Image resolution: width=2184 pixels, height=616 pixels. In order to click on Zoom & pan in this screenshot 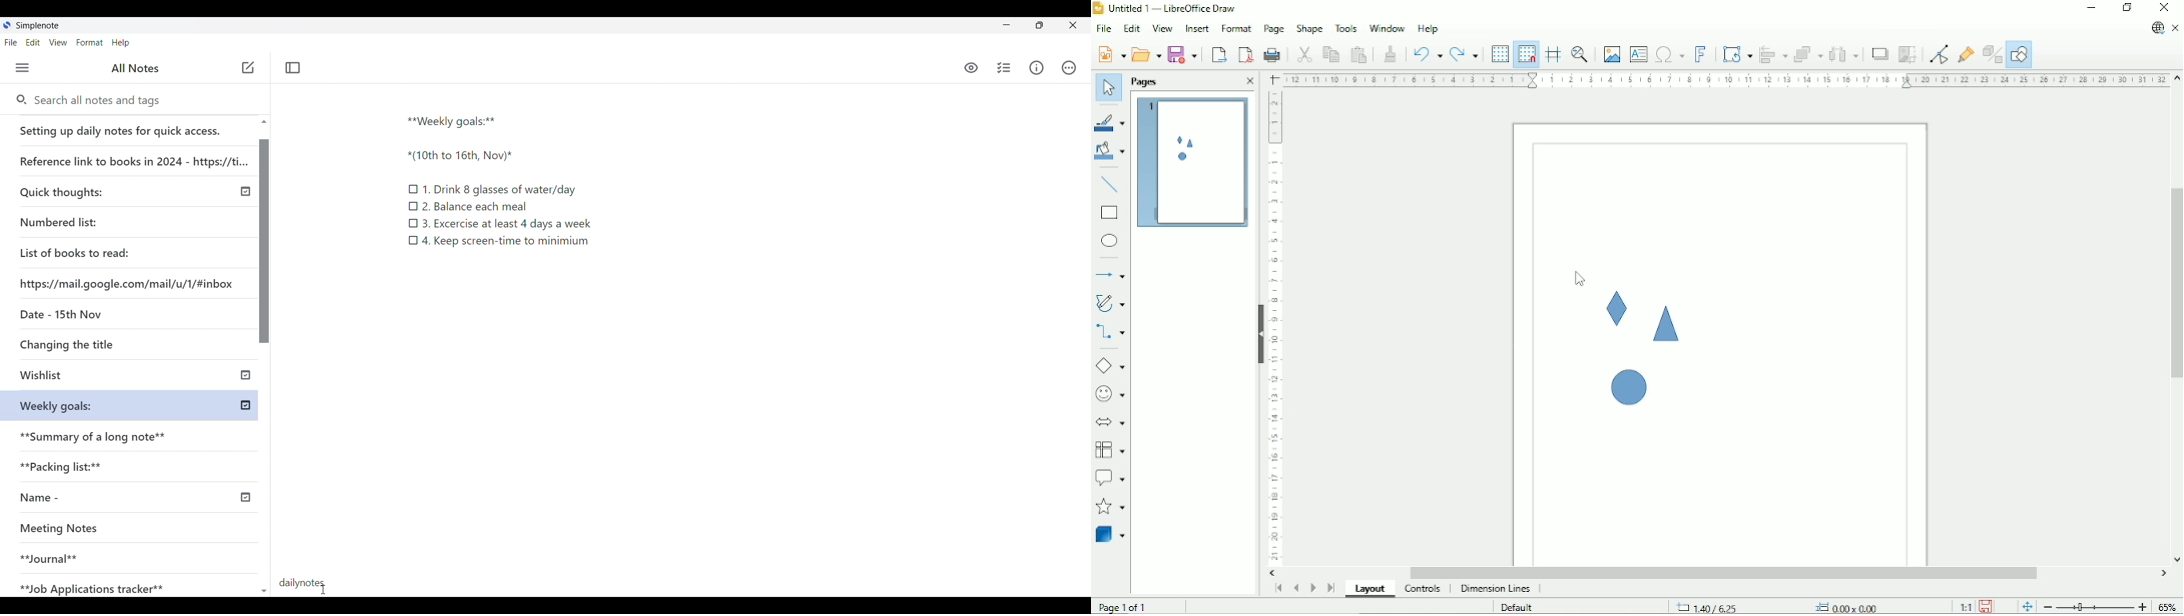, I will do `click(1579, 54)`.